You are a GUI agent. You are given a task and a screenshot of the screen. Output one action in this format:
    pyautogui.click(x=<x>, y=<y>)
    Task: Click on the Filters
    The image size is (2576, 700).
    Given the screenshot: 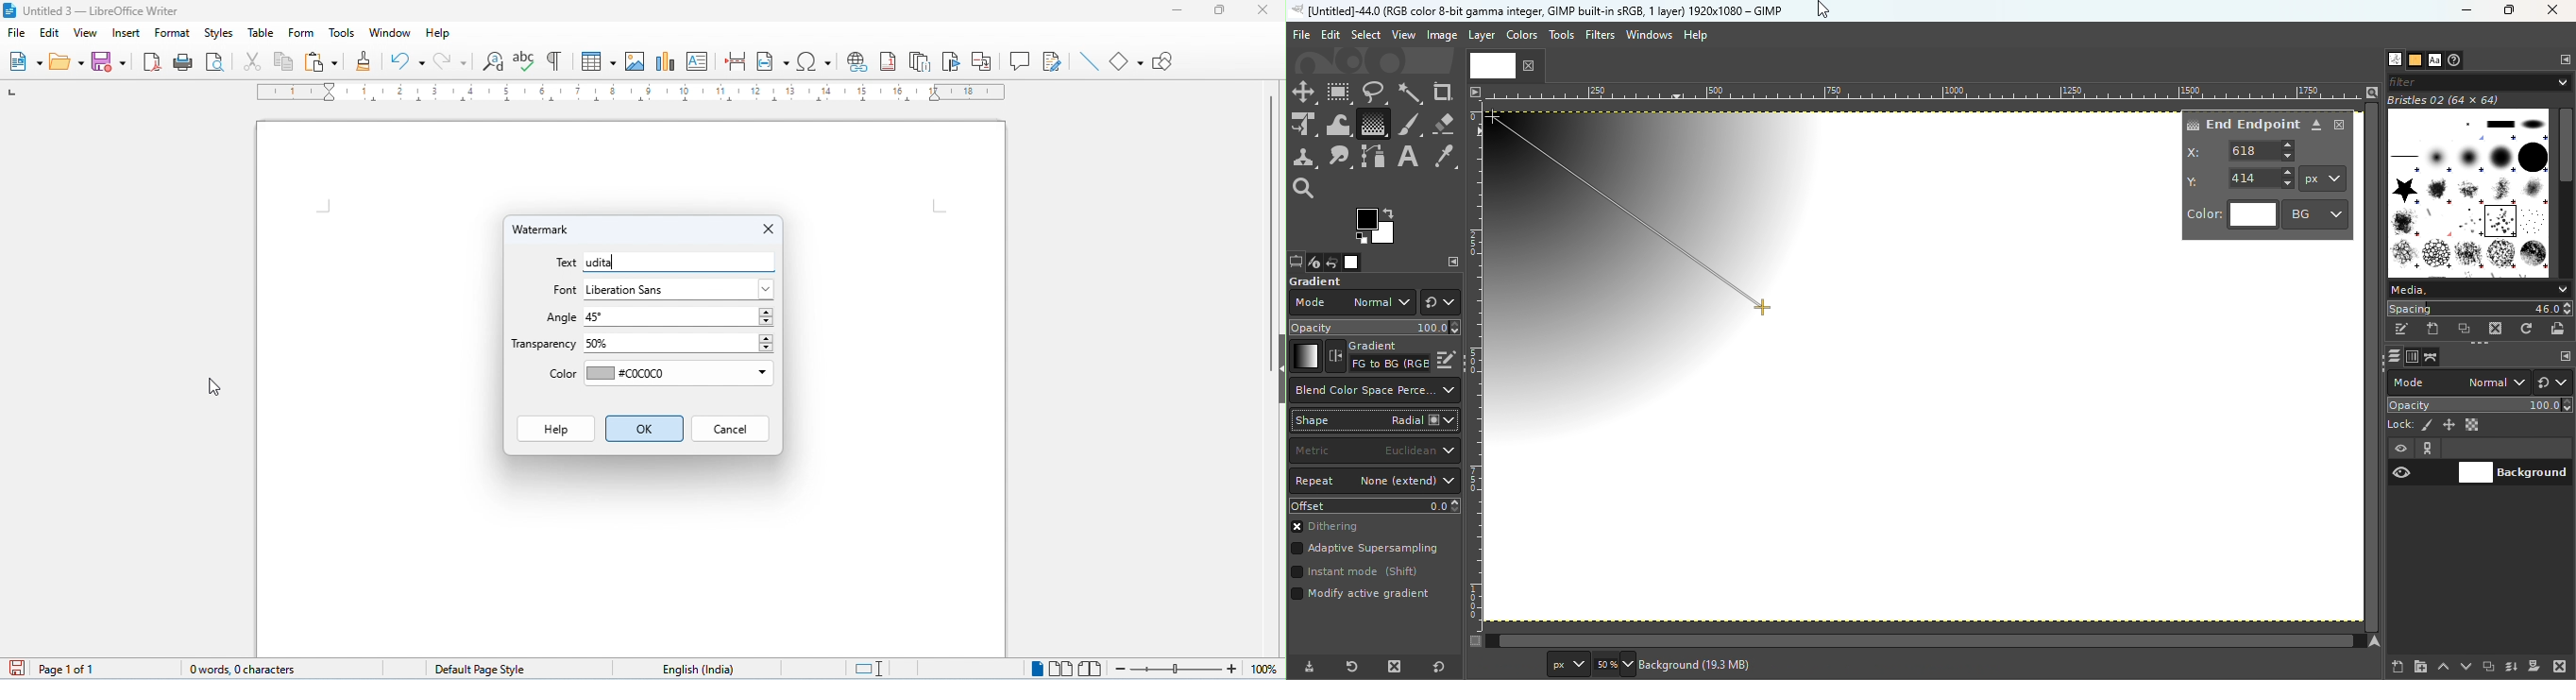 What is the action you would take?
    pyautogui.click(x=1601, y=35)
    